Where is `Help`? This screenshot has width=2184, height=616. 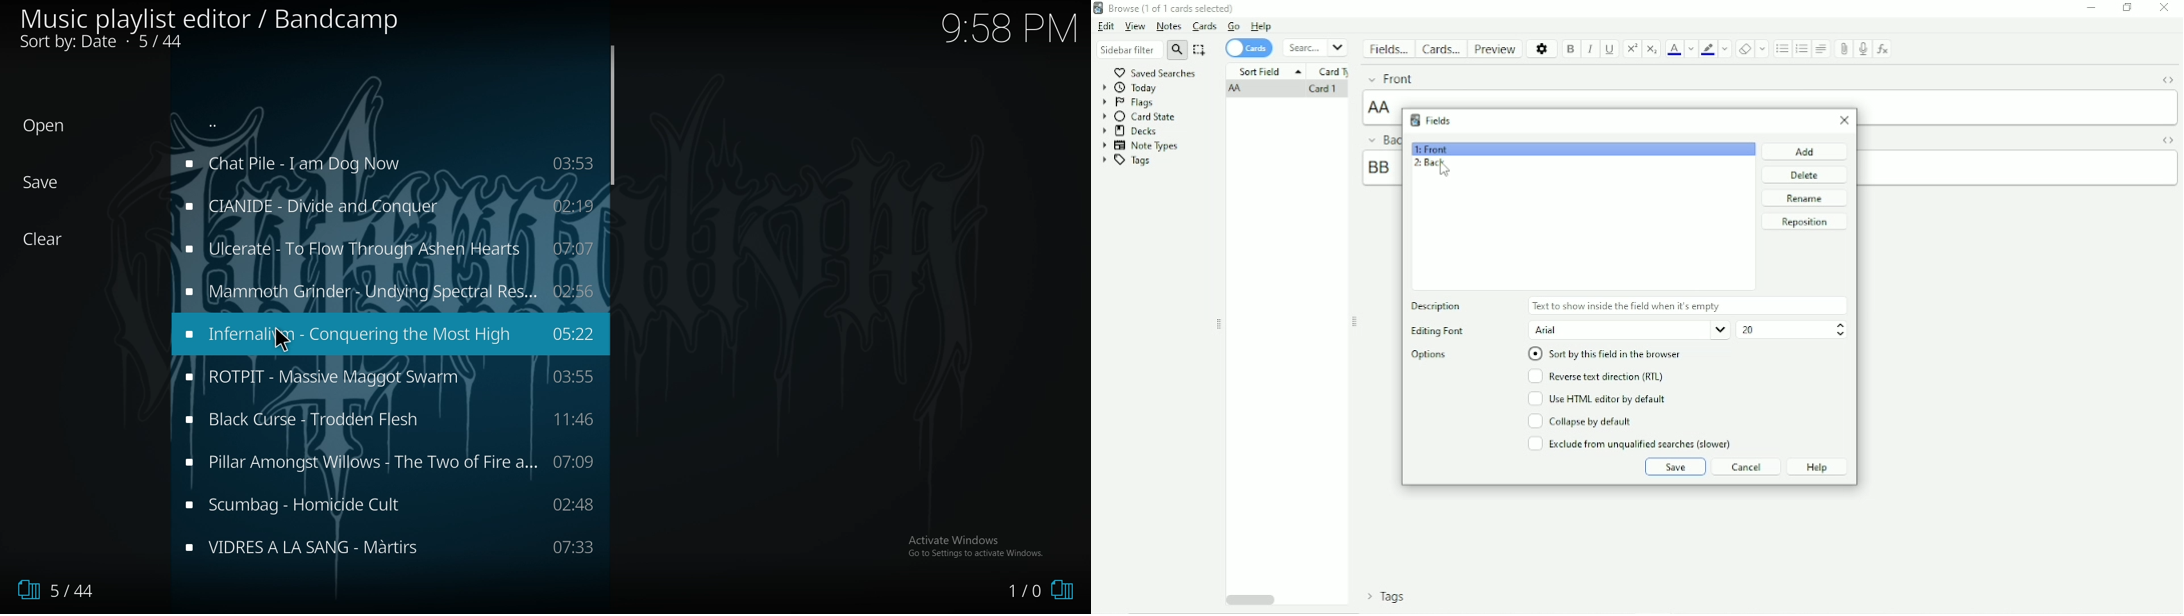
Help is located at coordinates (1817, 467).